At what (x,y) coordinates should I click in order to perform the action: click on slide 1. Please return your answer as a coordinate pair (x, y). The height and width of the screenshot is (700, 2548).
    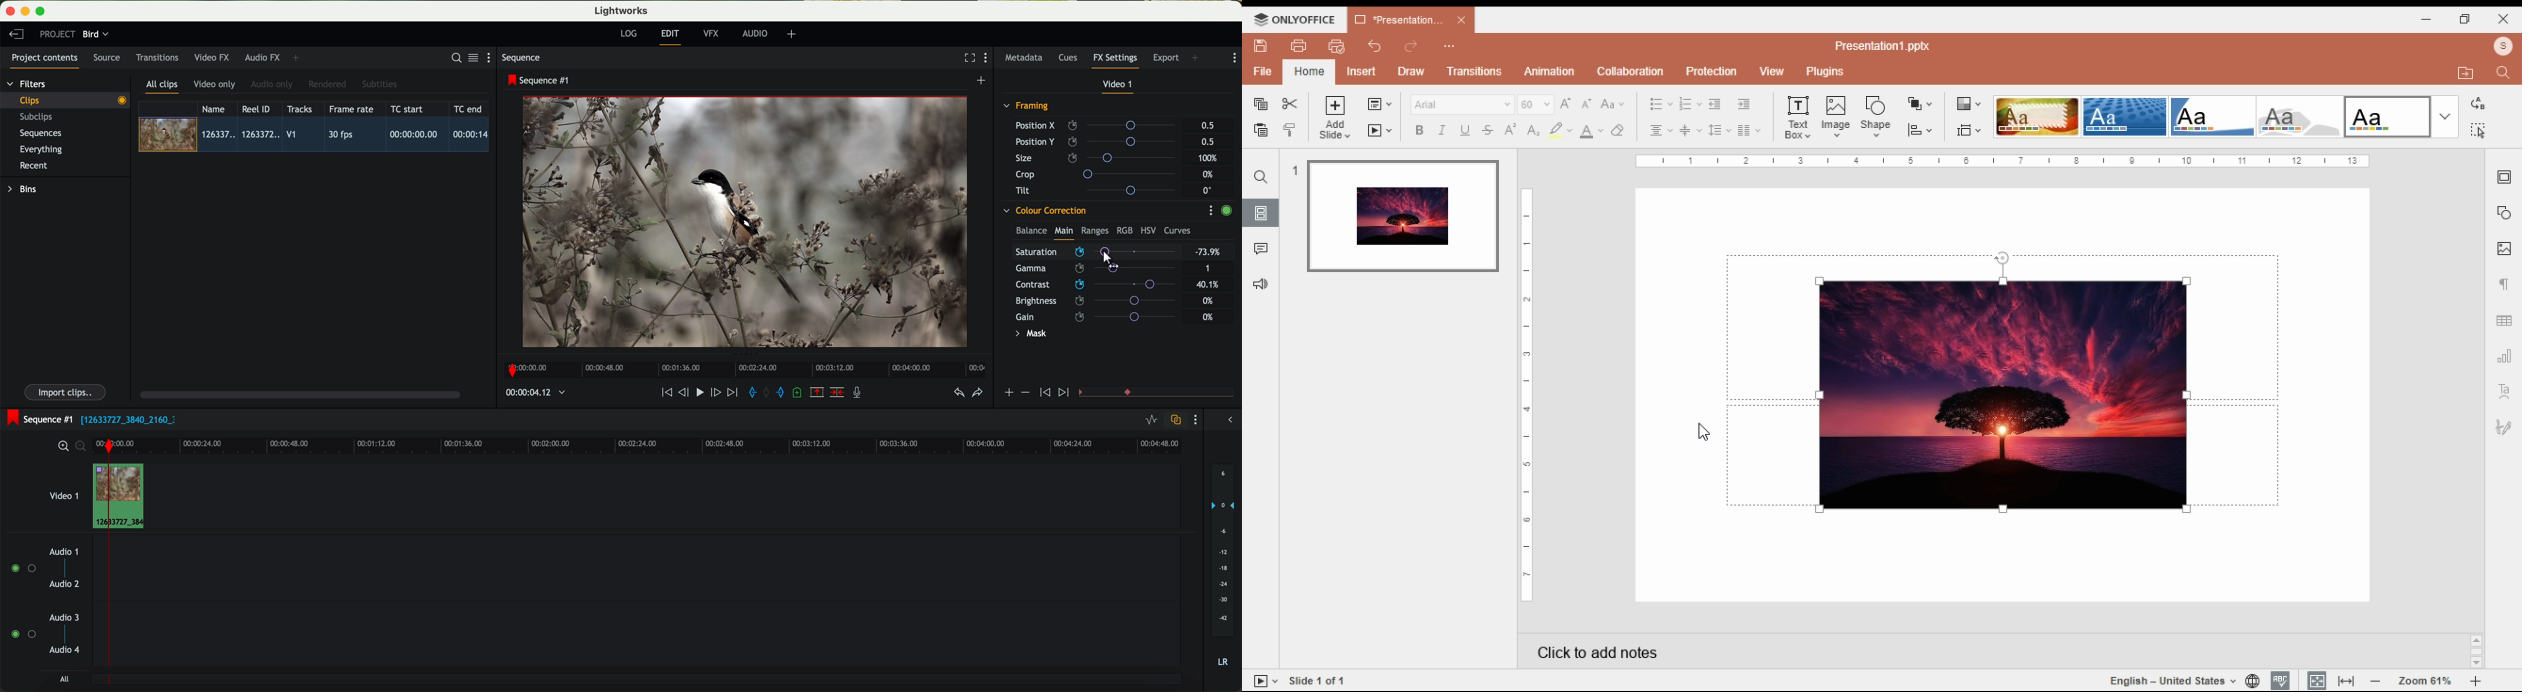
    Looking at the image, I should click on (1400, 218).